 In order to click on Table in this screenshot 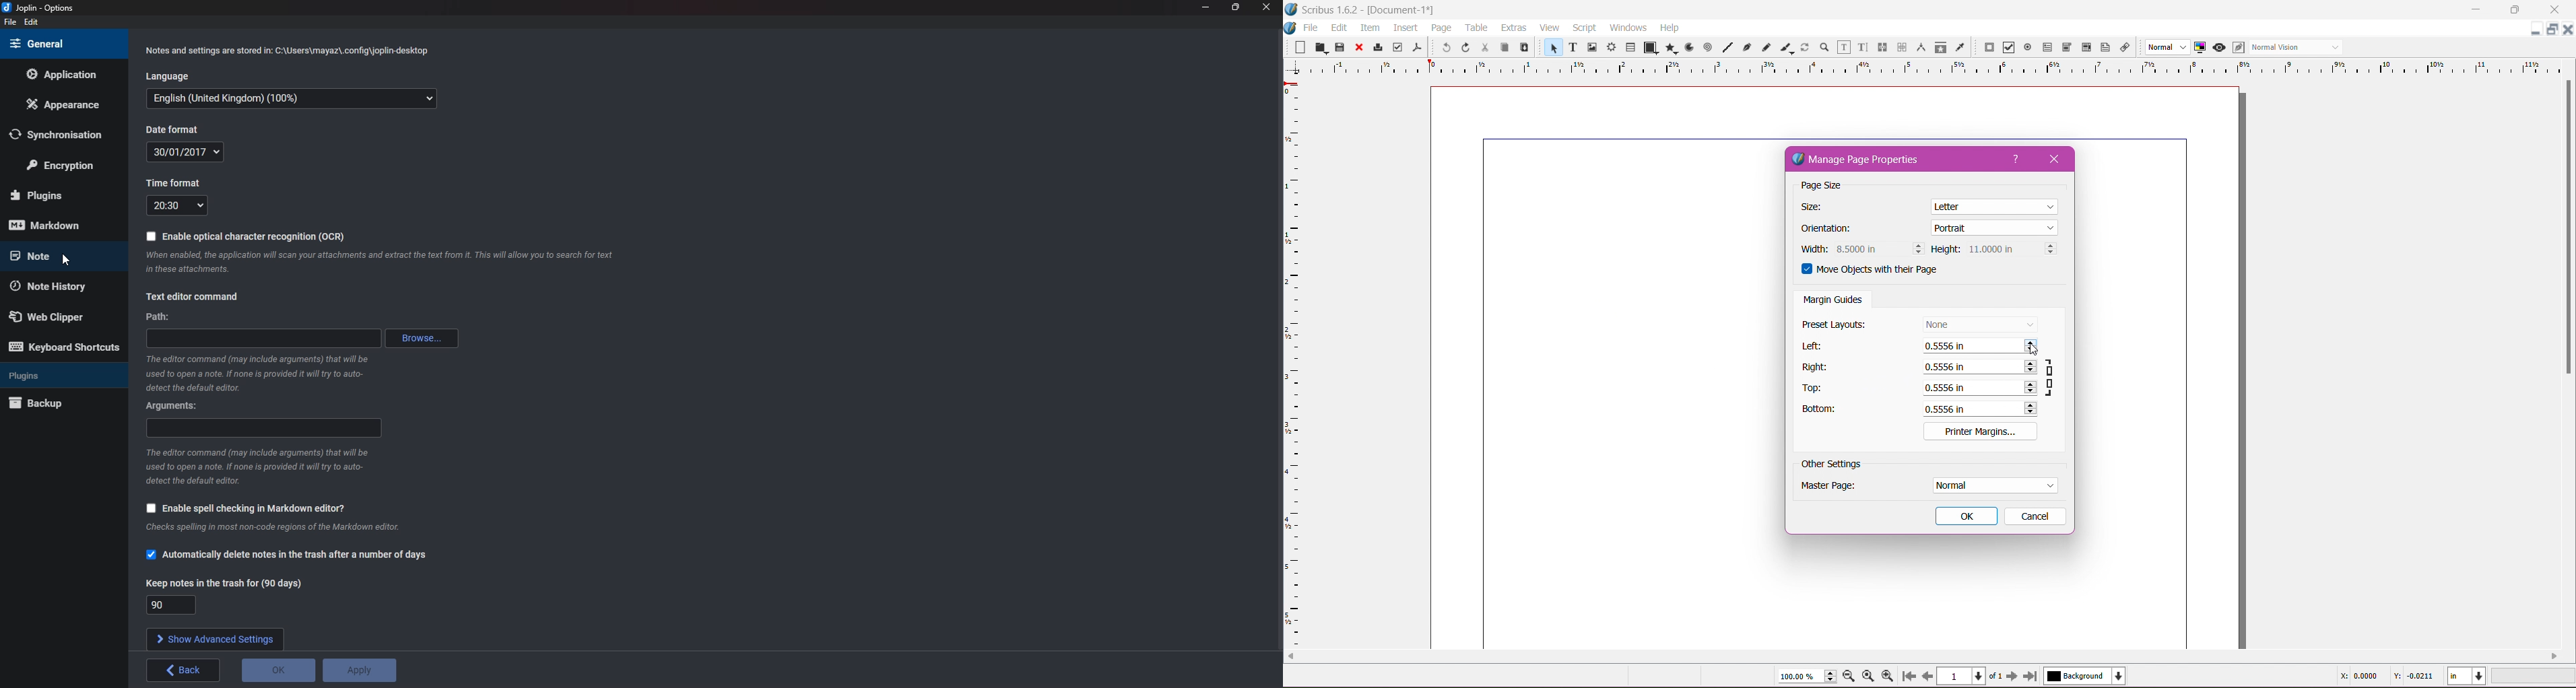, I will do `click(1476, 28)`.